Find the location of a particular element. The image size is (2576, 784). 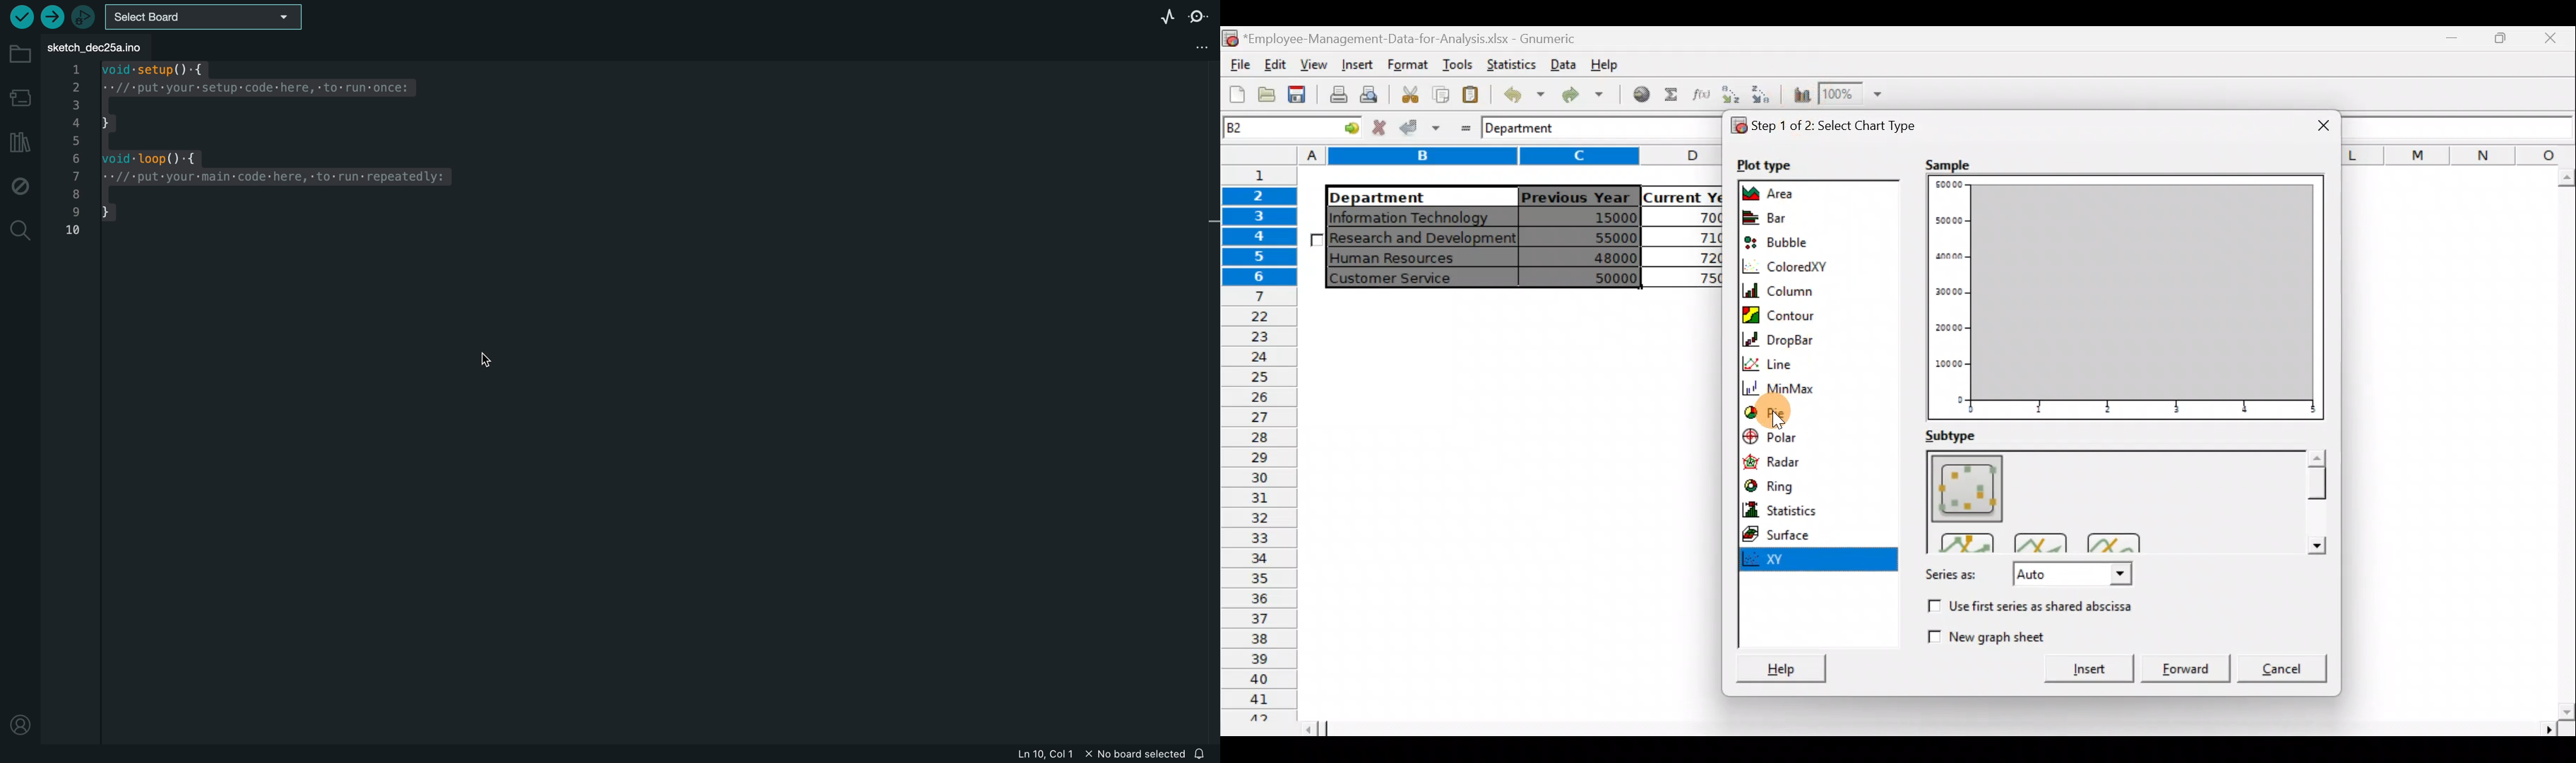

View is located at coordinates (1316, 63).